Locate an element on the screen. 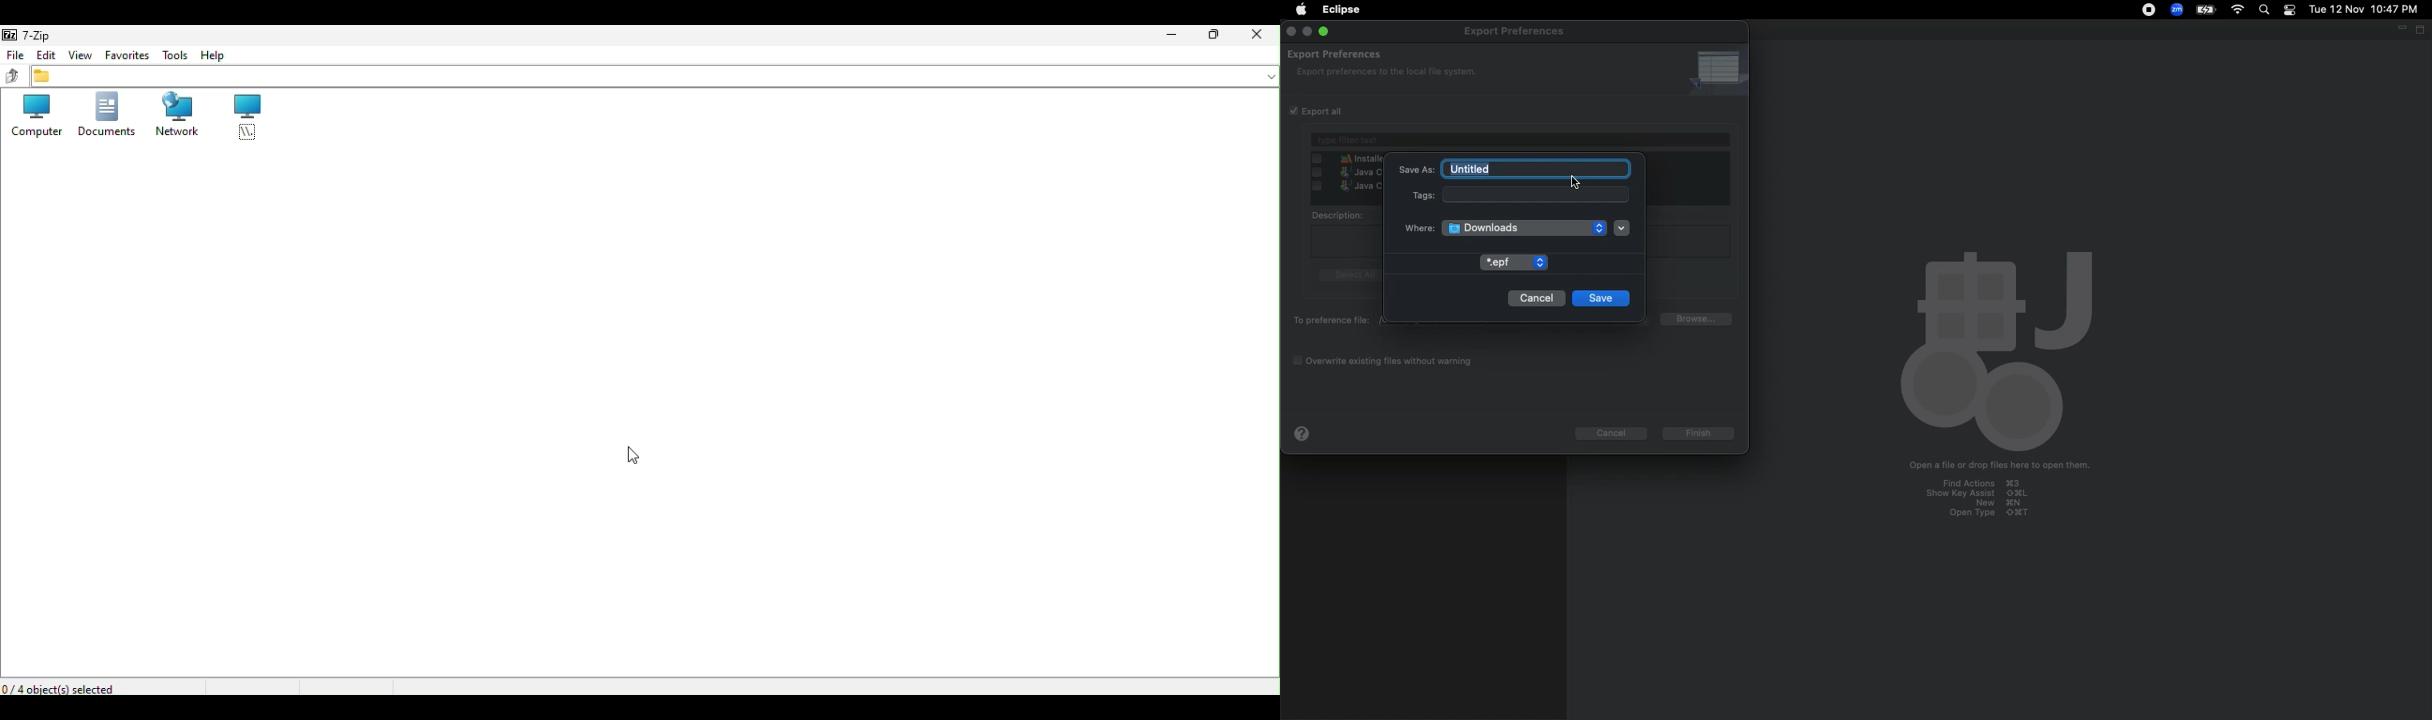 The image size is (2436, 728). computer is located at coordinates (35, 114).